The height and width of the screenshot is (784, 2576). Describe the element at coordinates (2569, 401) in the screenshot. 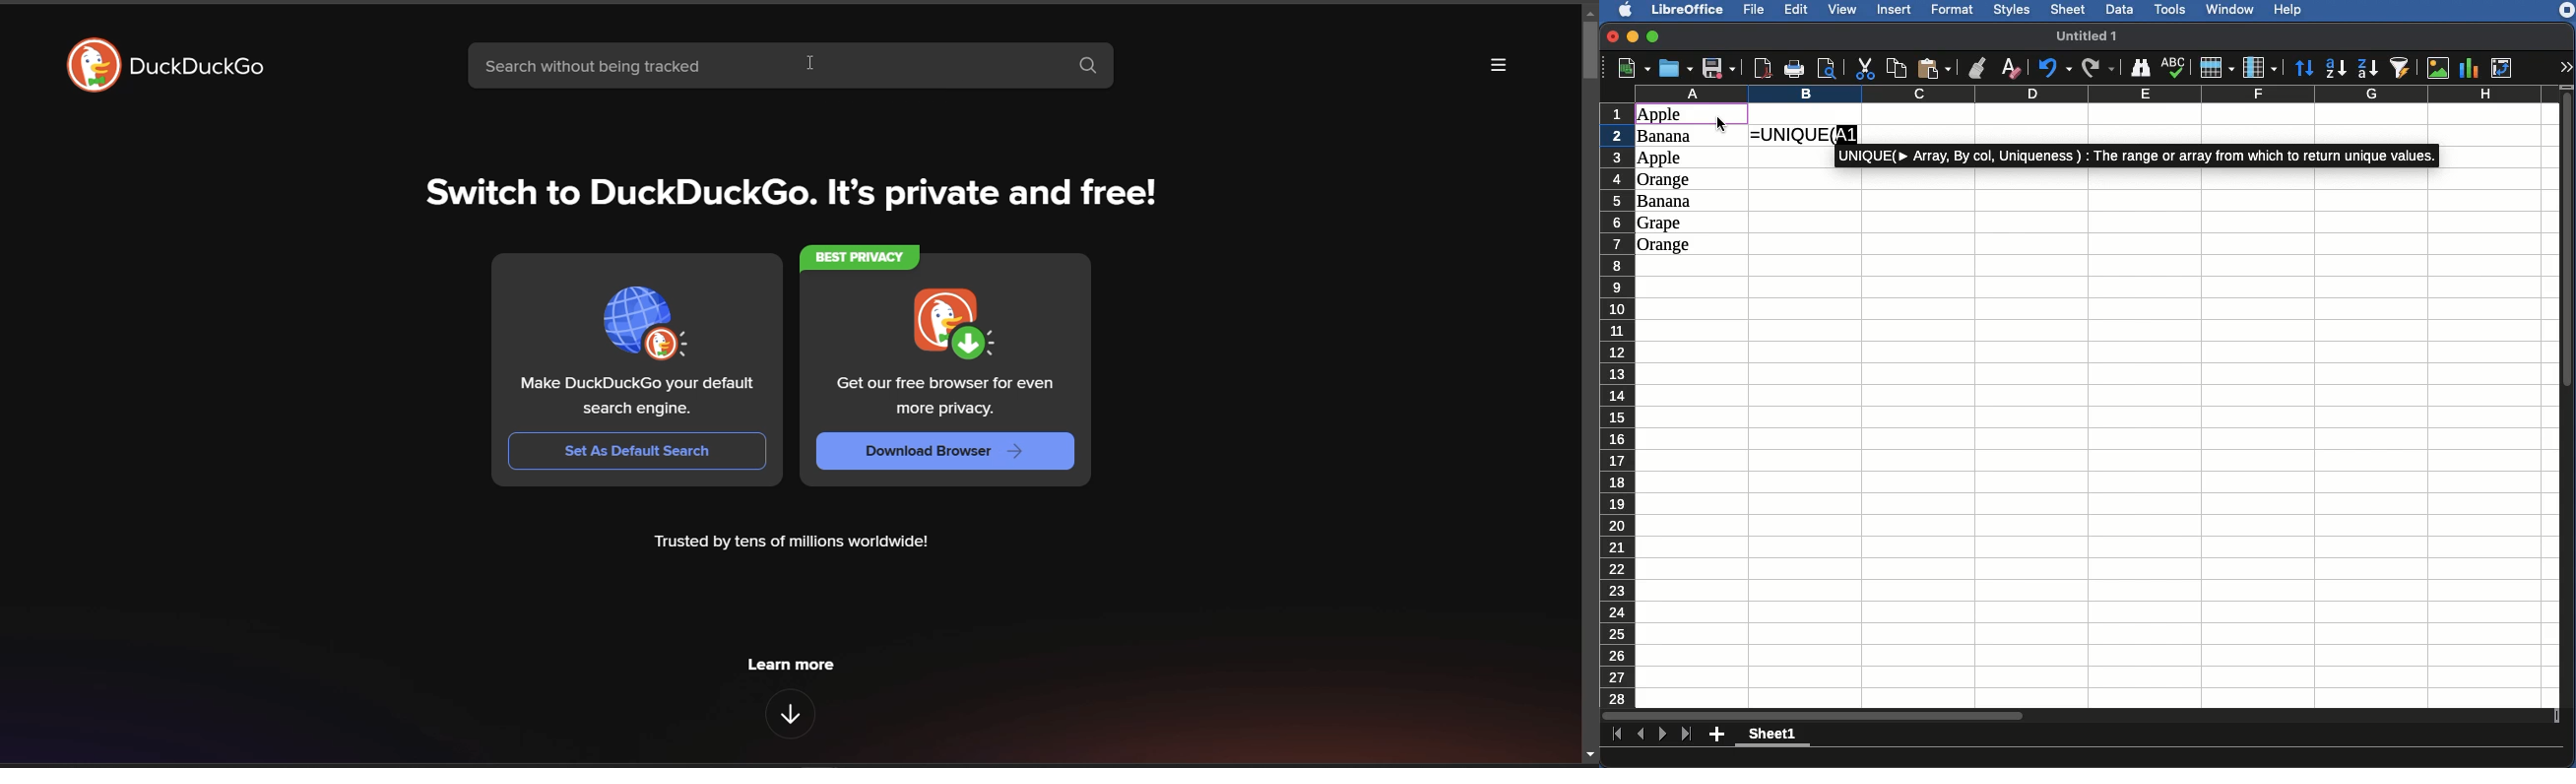

I see `Scroll` at that location.